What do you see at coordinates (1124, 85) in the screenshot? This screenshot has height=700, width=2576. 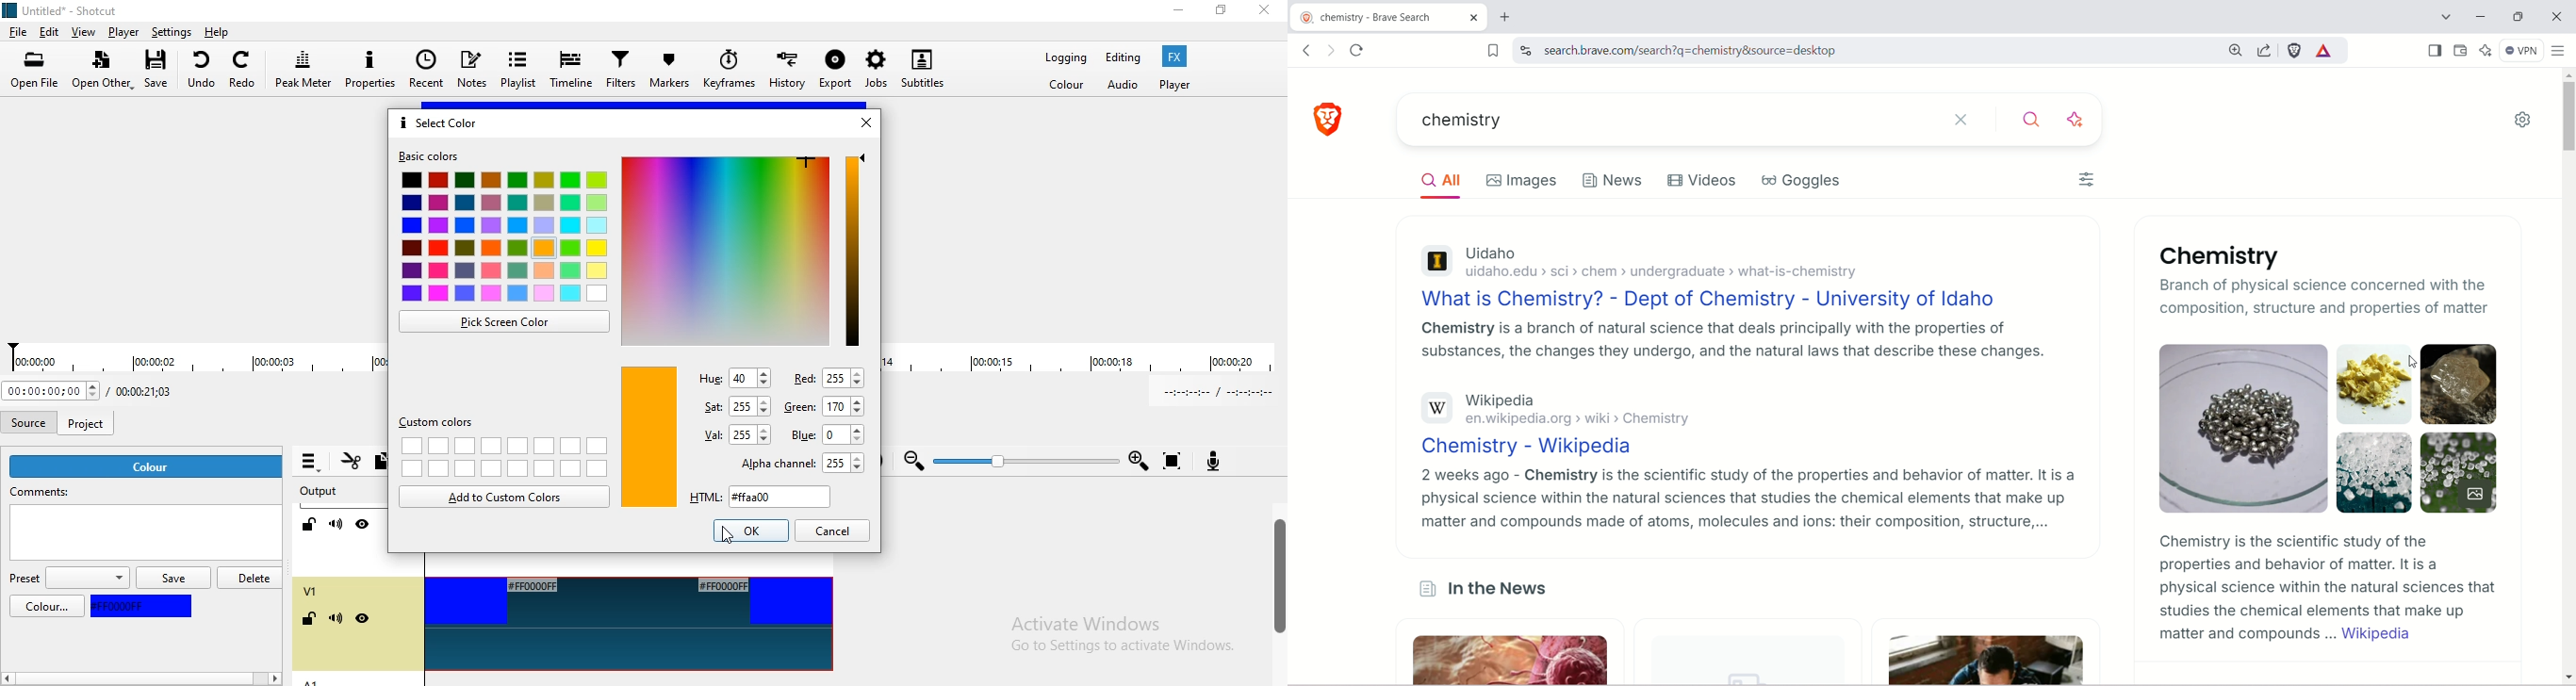 I see `Audio` at bounding box center [1124, 85].